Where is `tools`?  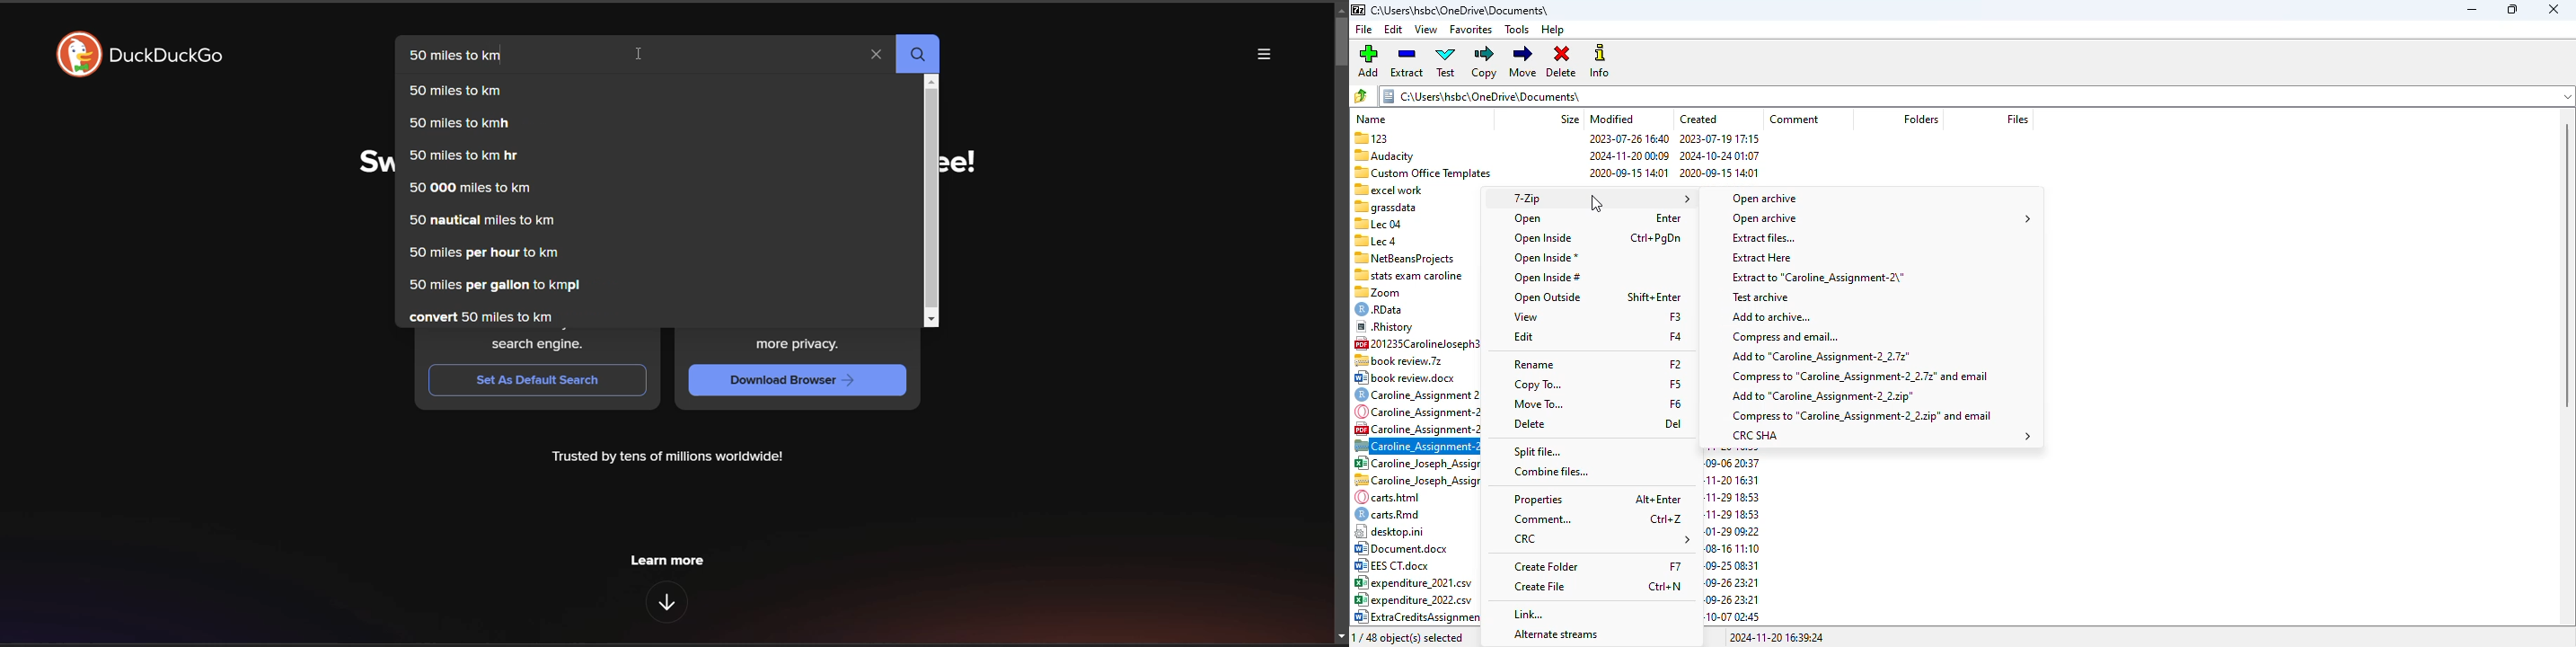
tools is located at coordinates (1518, 30).